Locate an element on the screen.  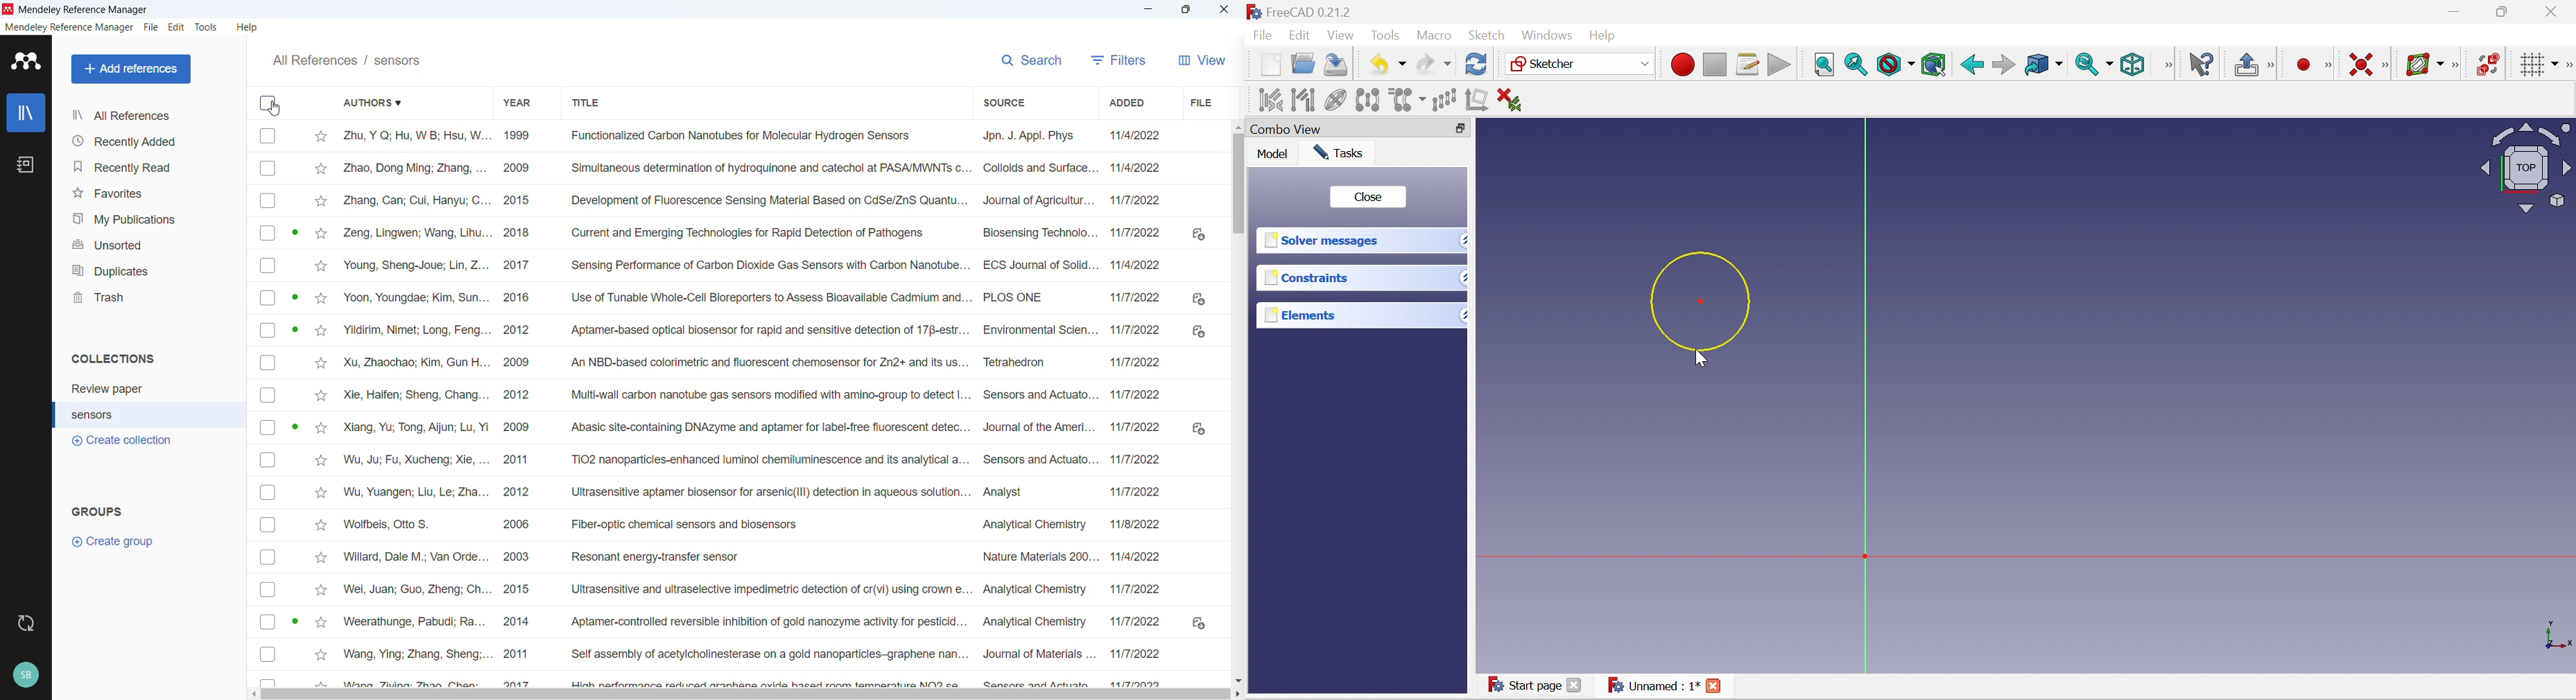
Sketcher is located at coordinates (1578, 64).